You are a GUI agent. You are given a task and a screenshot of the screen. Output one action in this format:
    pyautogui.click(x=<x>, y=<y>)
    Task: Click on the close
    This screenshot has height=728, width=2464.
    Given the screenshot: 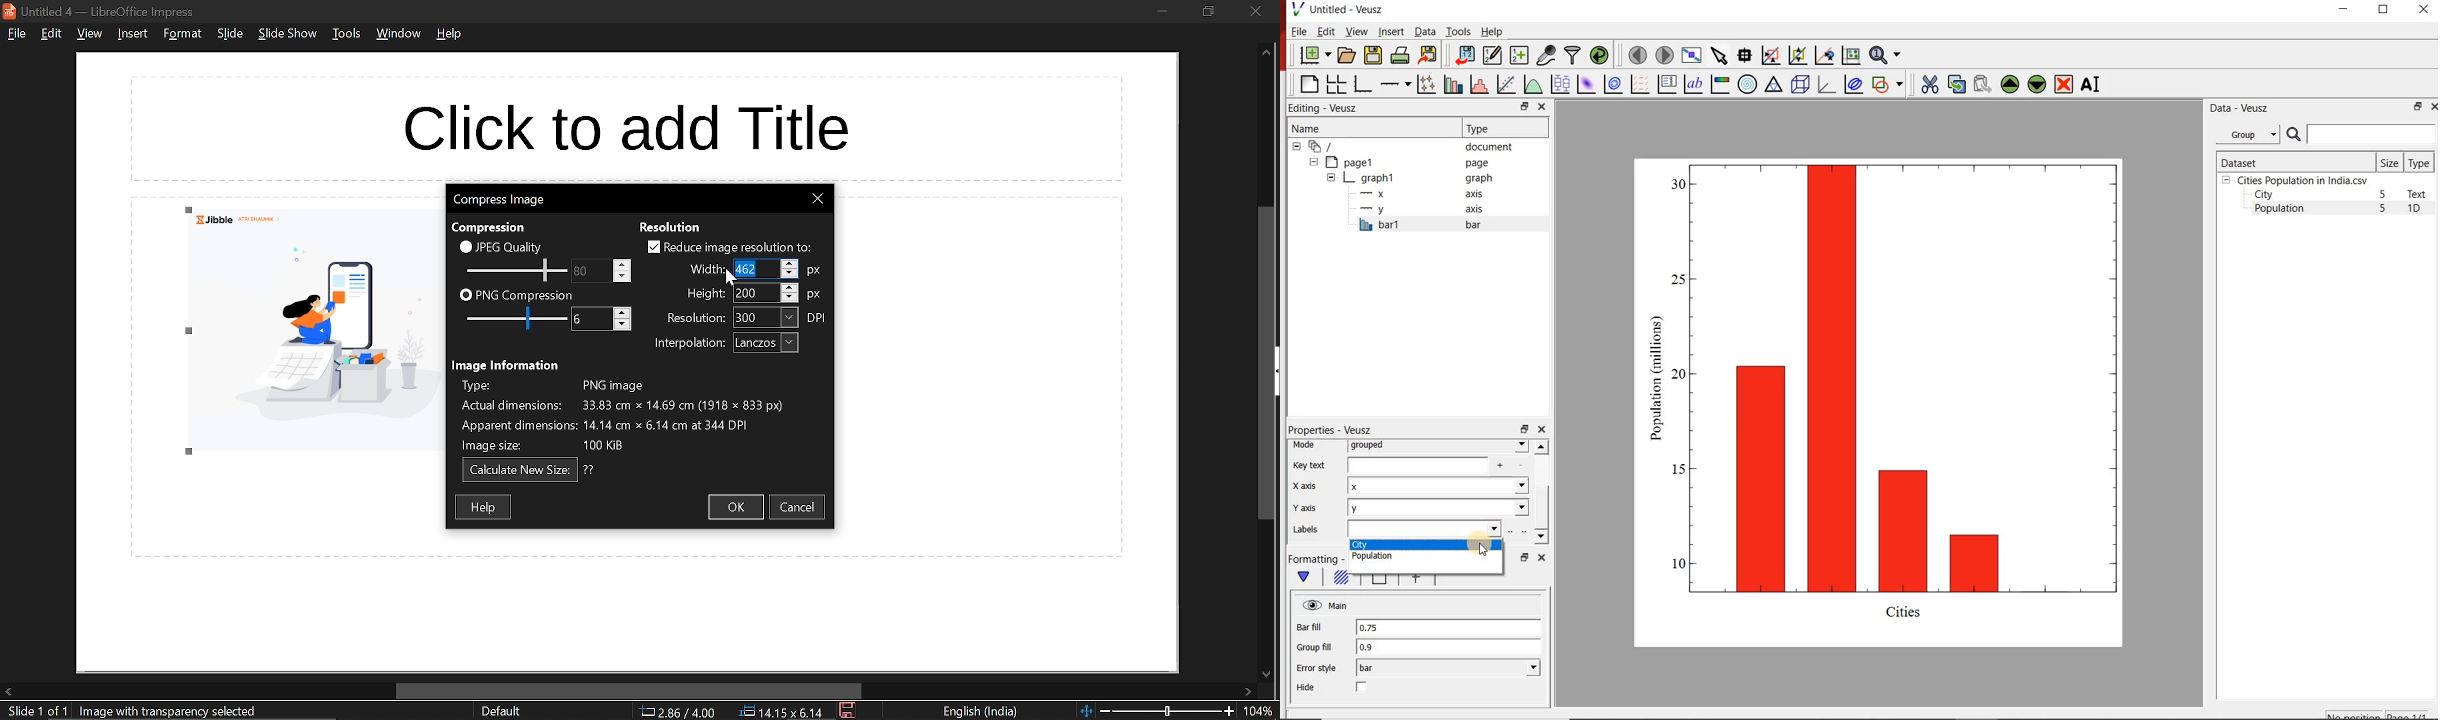 What is the action you would take?
    pyautogui.click(x=2433, y=106)
    